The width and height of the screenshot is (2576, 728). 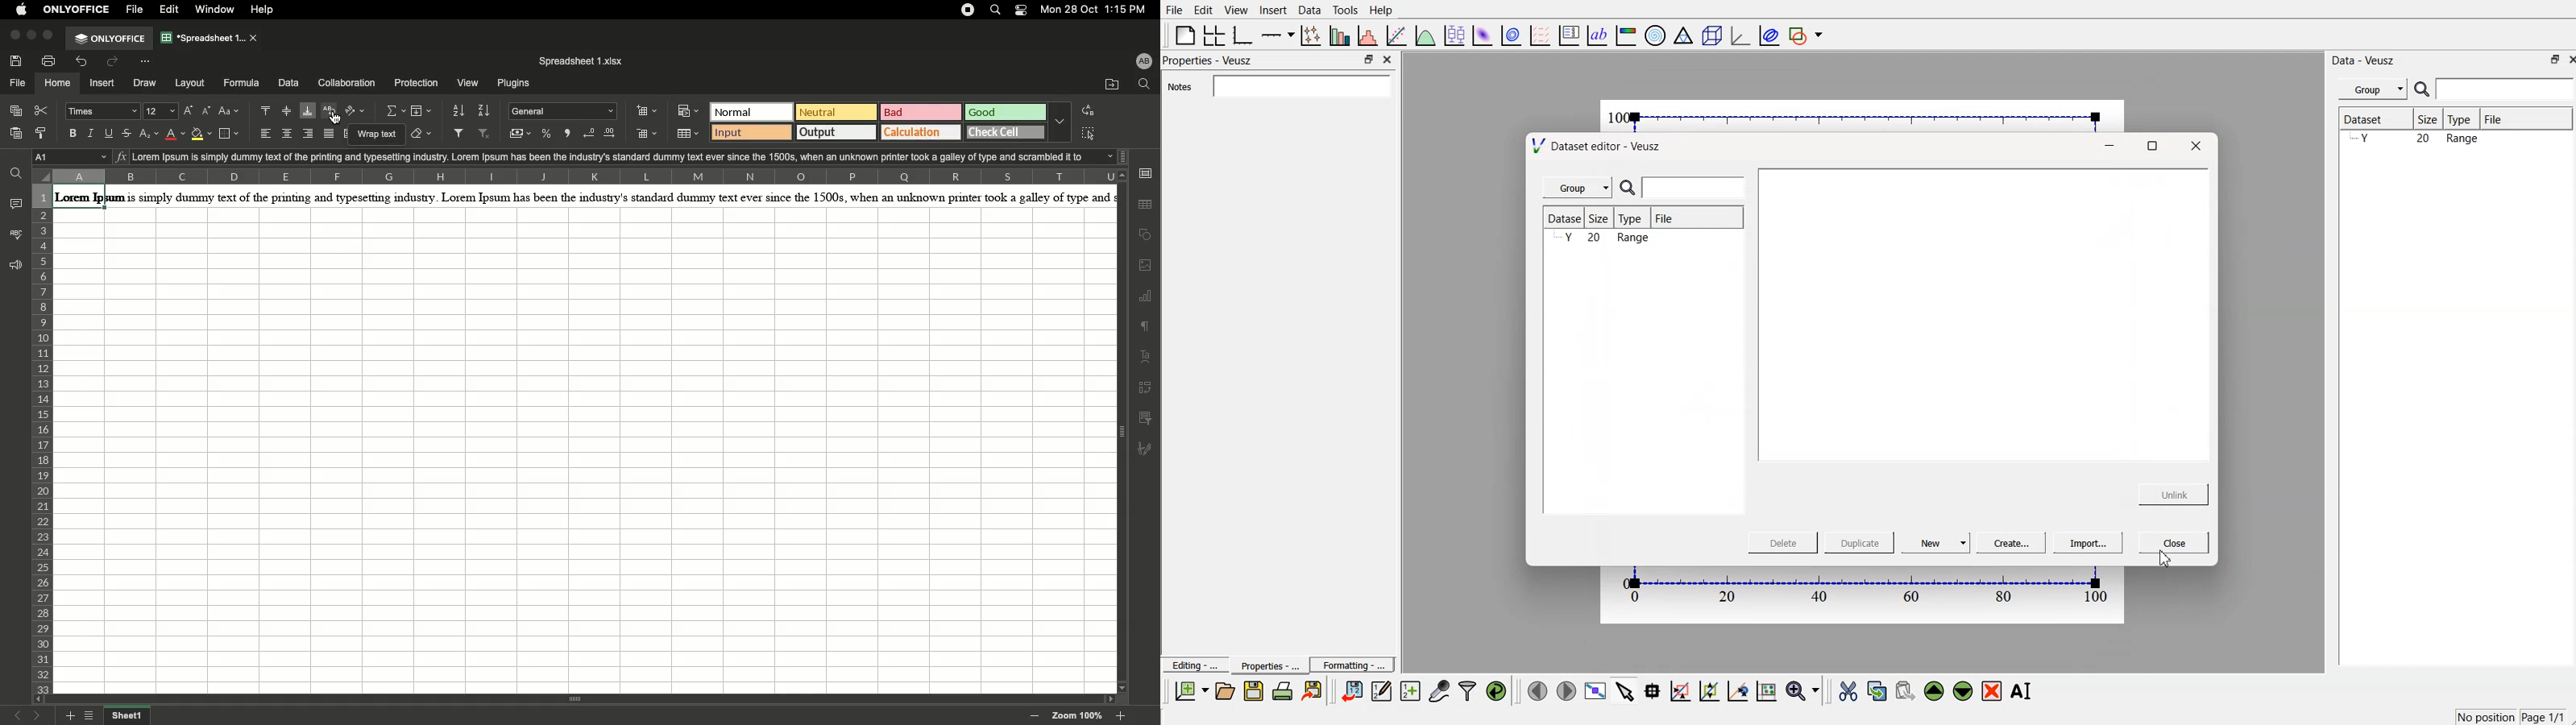 I want to click on Percent style, so click(x=548, y=135).